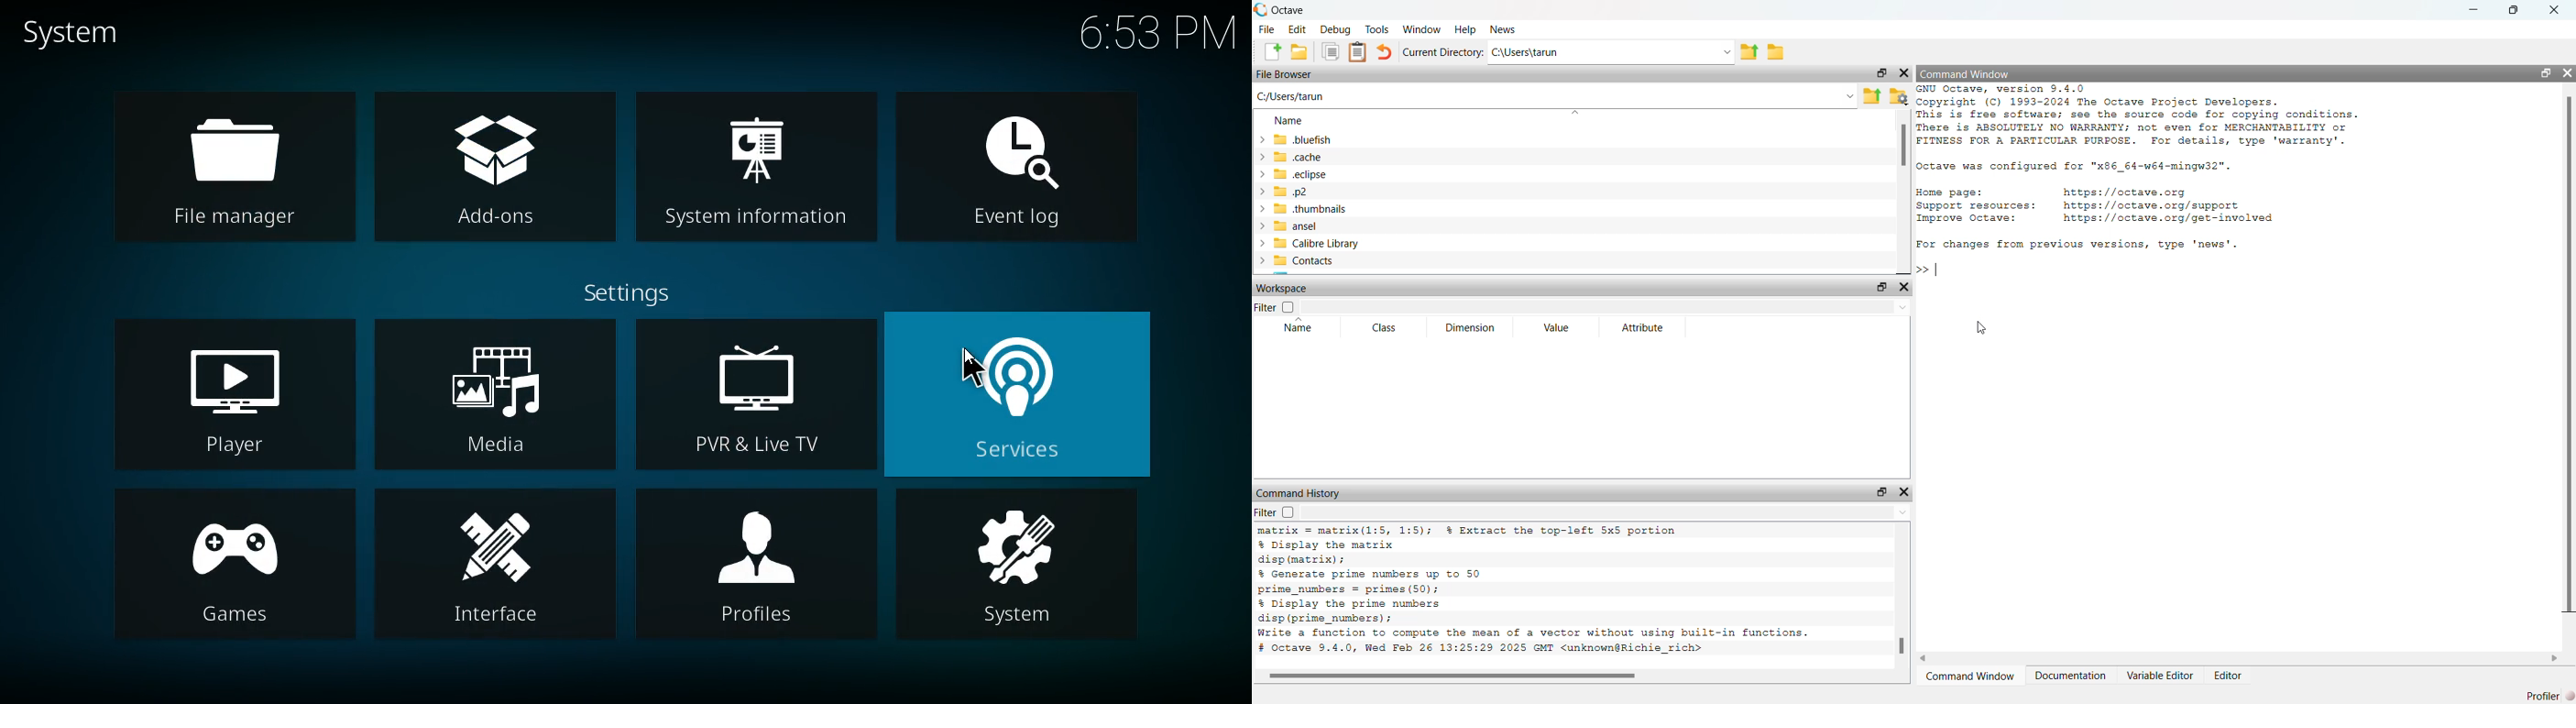  What do you see at coordinates (1330, 52) in the screenshot?
I see `copy` at bounding box center [1330, 52].